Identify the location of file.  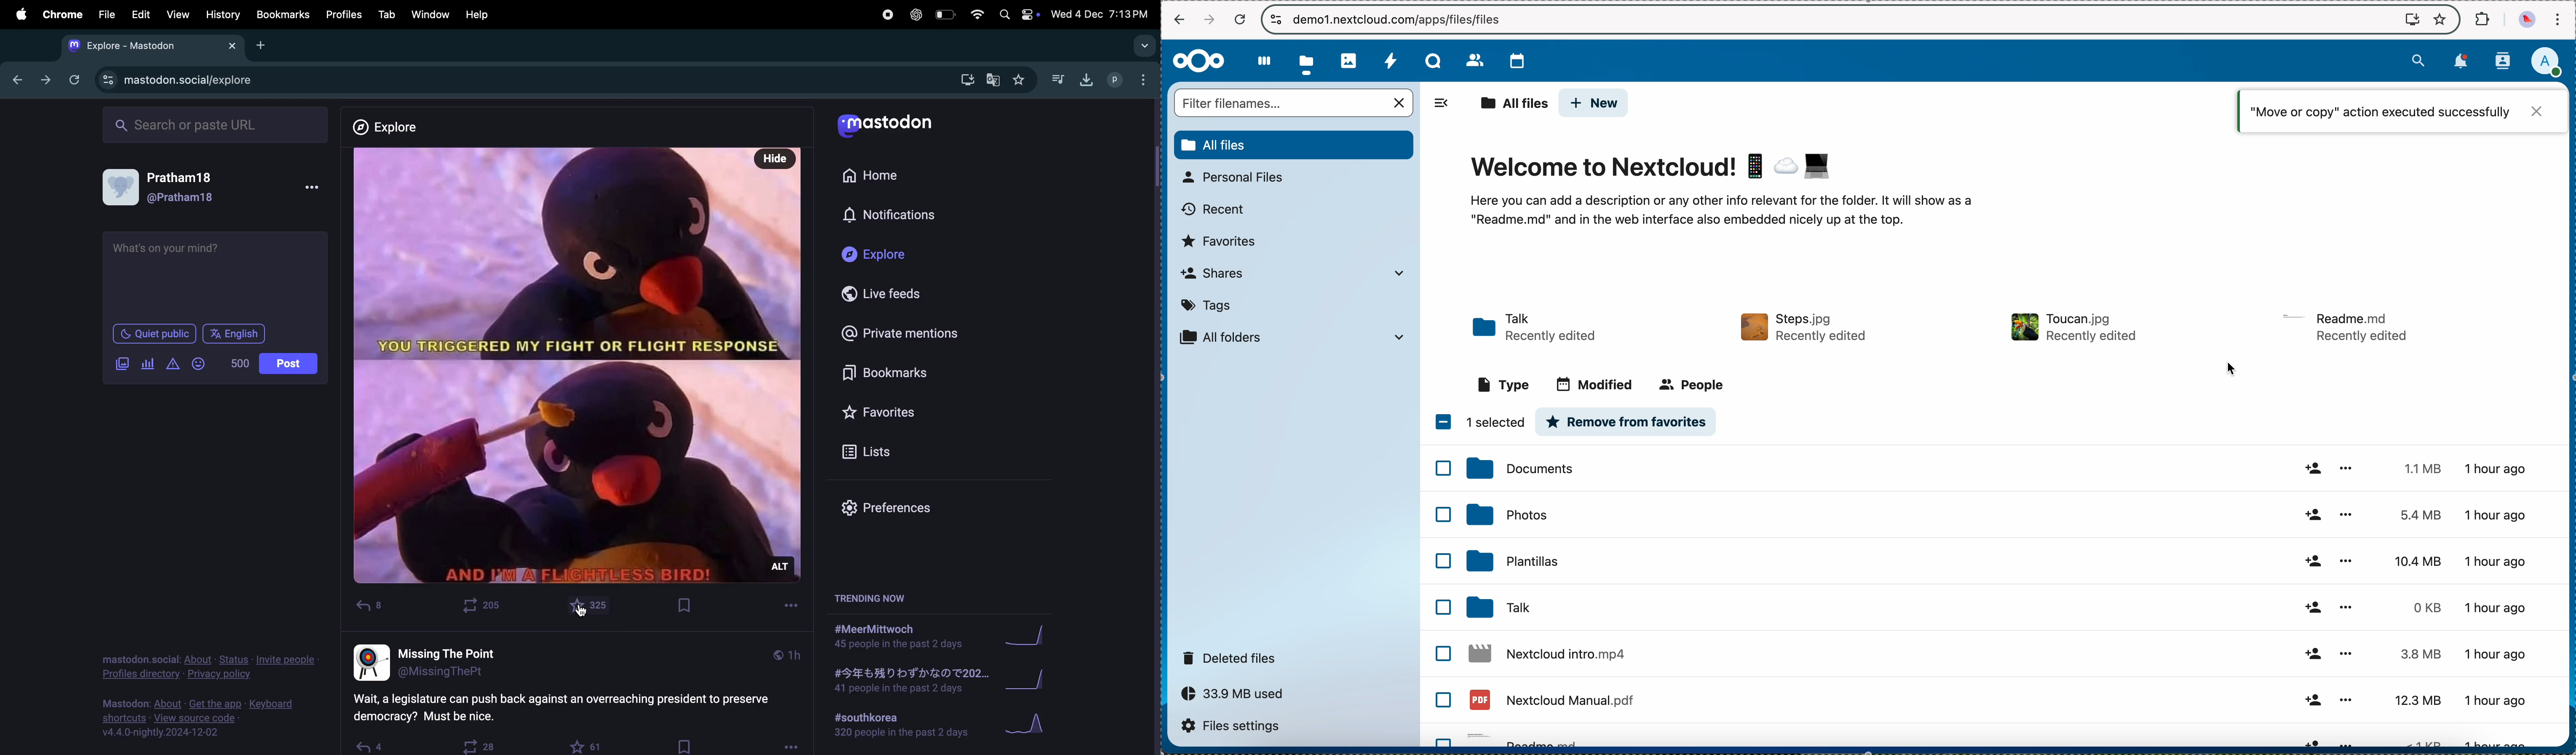
(1806, 327).